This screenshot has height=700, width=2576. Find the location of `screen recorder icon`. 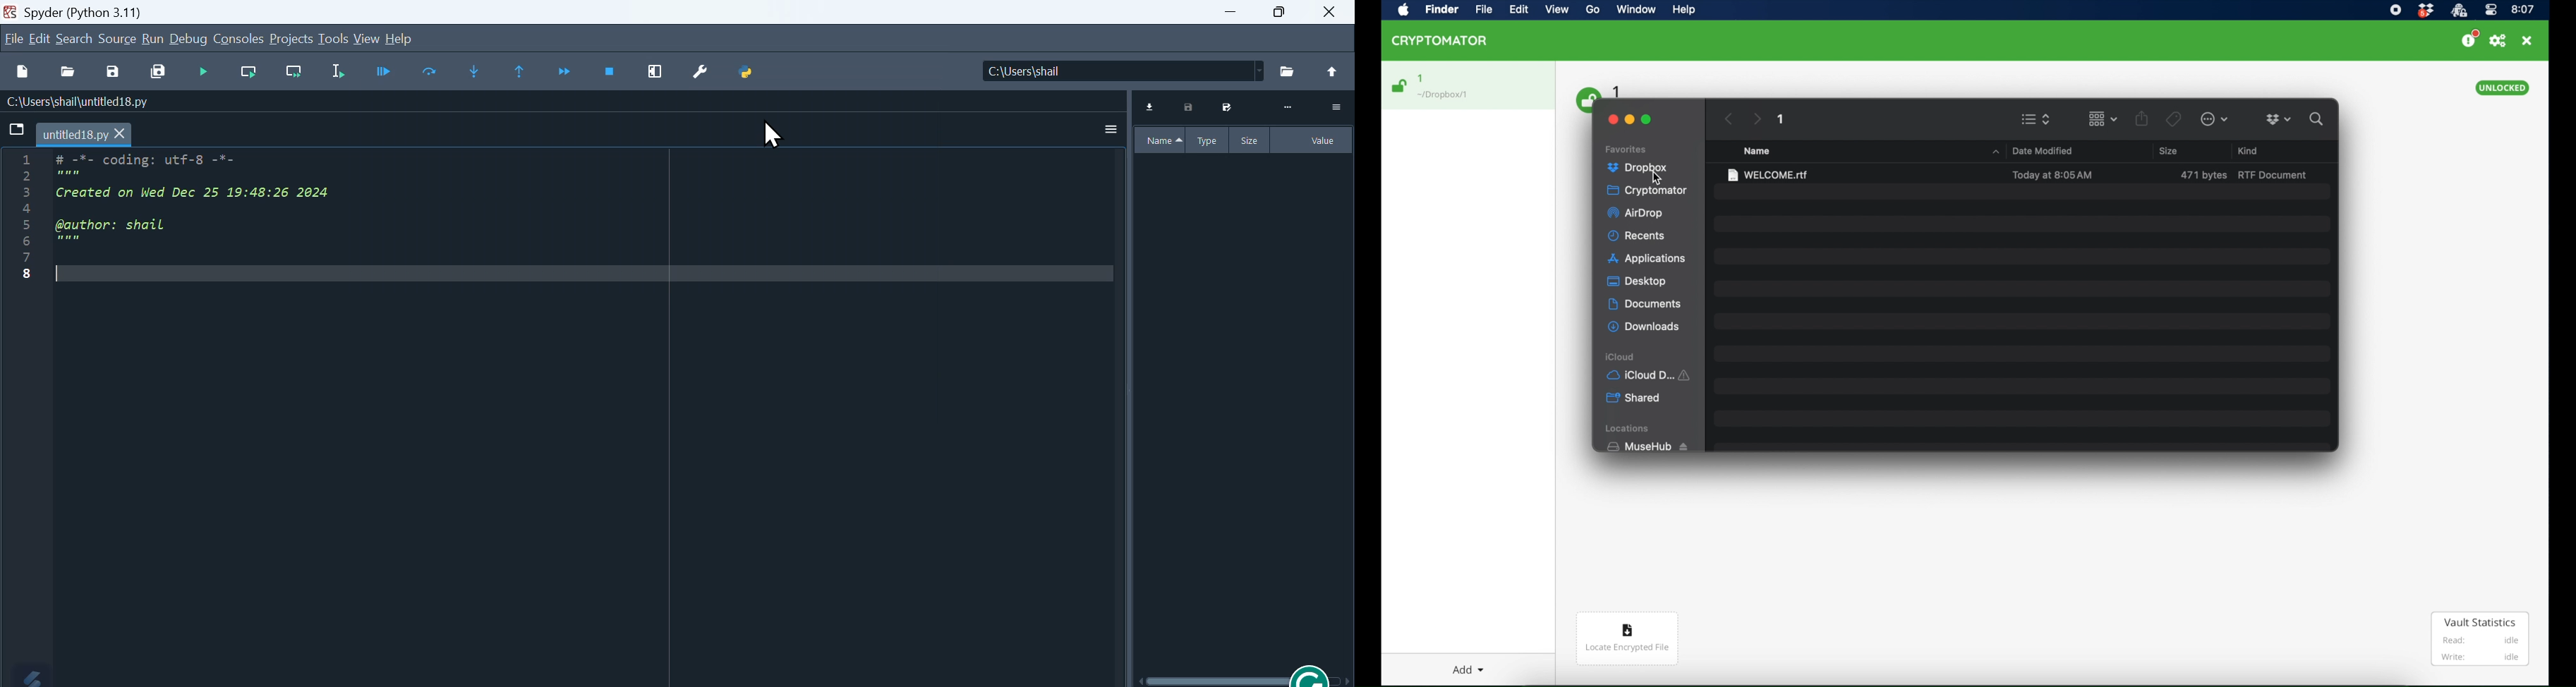

screen recorder icon is located at coordinates (2396, 10).